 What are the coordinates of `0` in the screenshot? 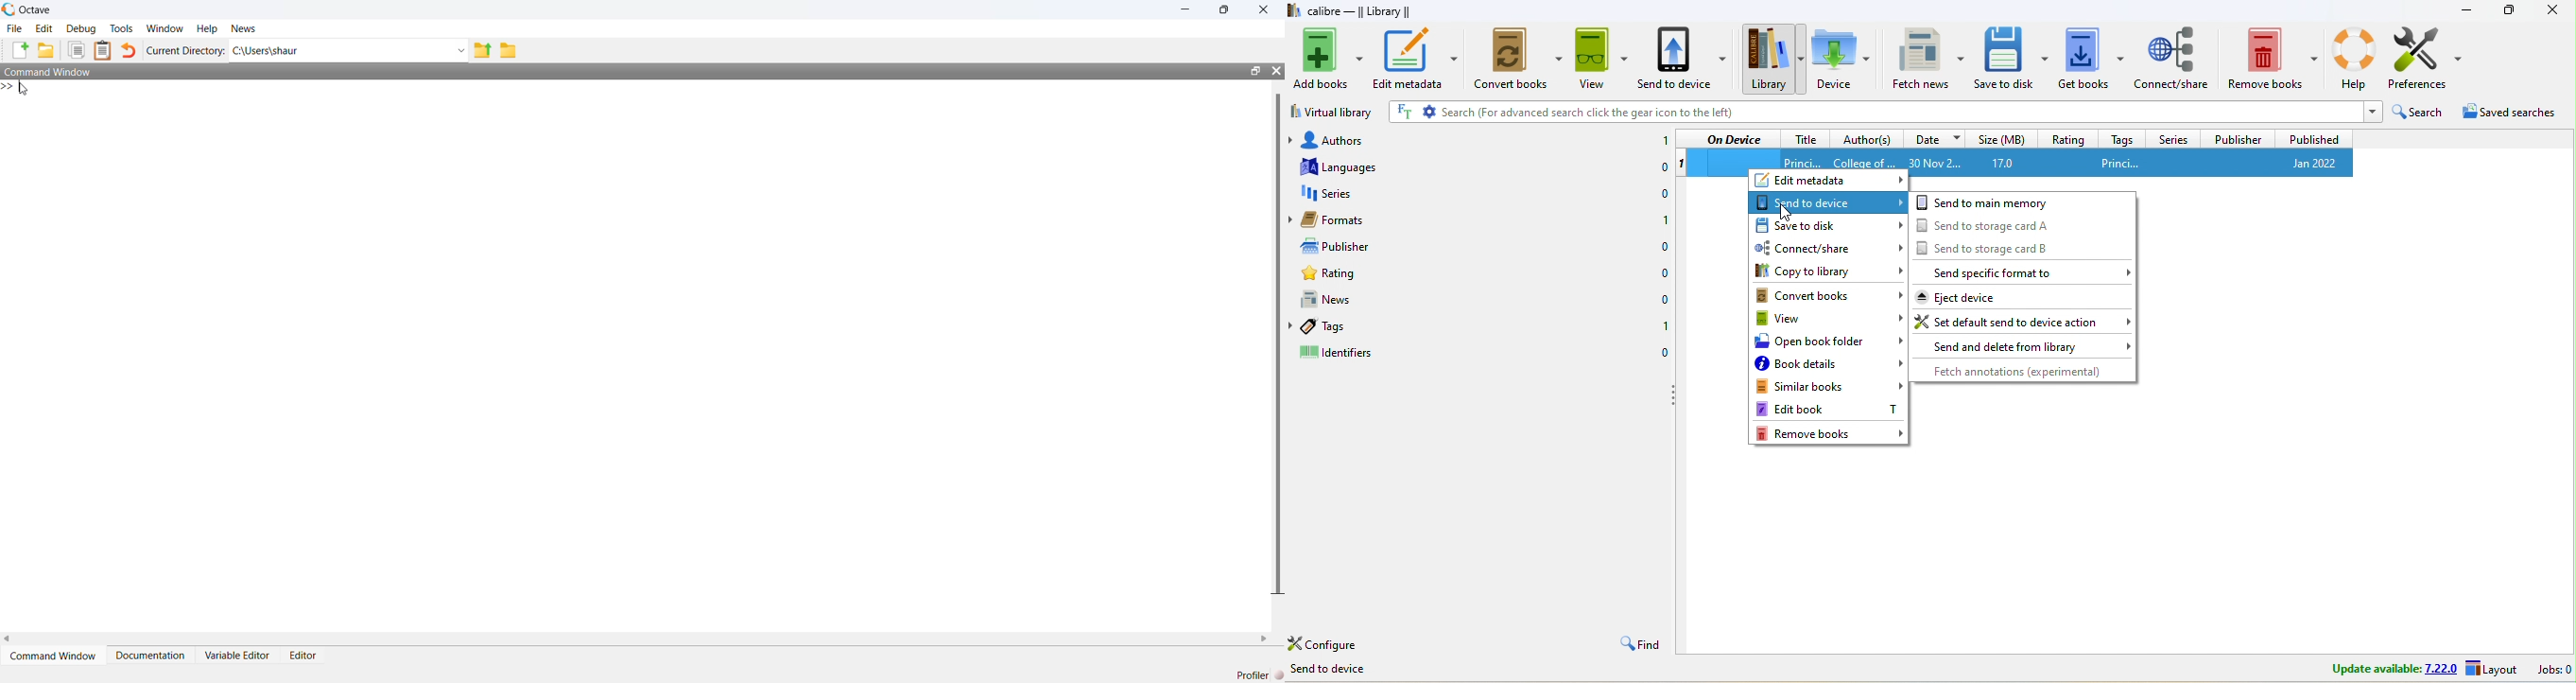 It's located at (1658, 195).